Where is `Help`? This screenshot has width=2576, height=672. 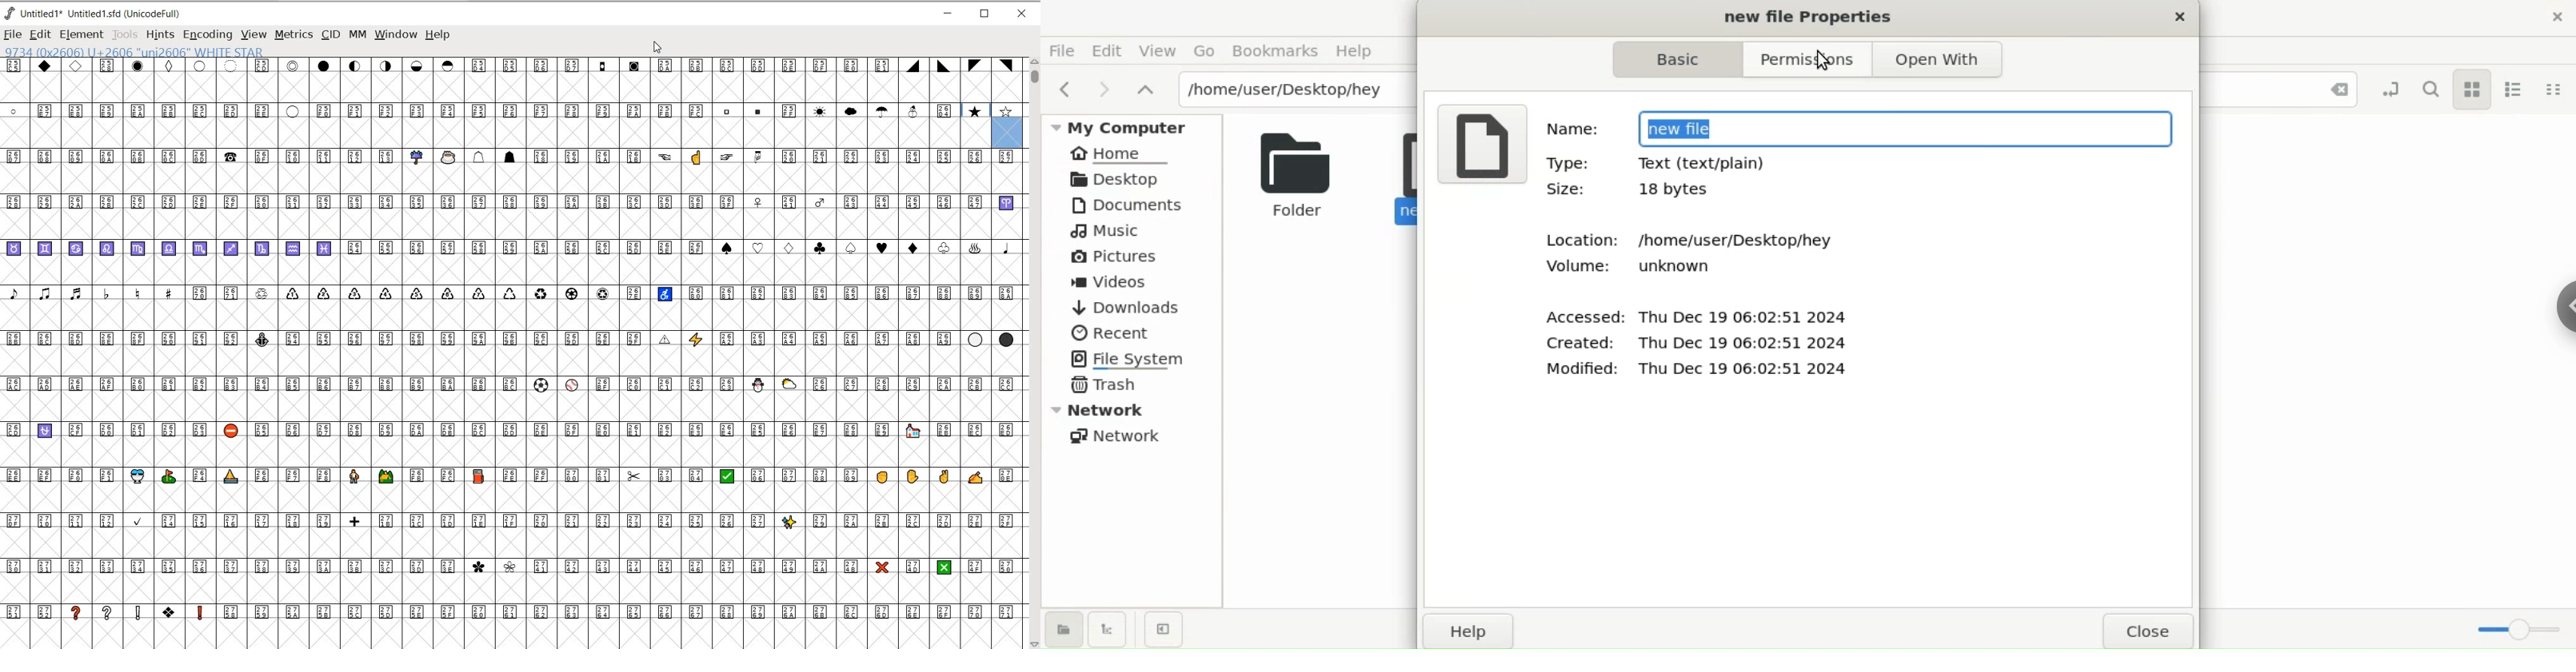
Help is located at coordinates (1360, 51).